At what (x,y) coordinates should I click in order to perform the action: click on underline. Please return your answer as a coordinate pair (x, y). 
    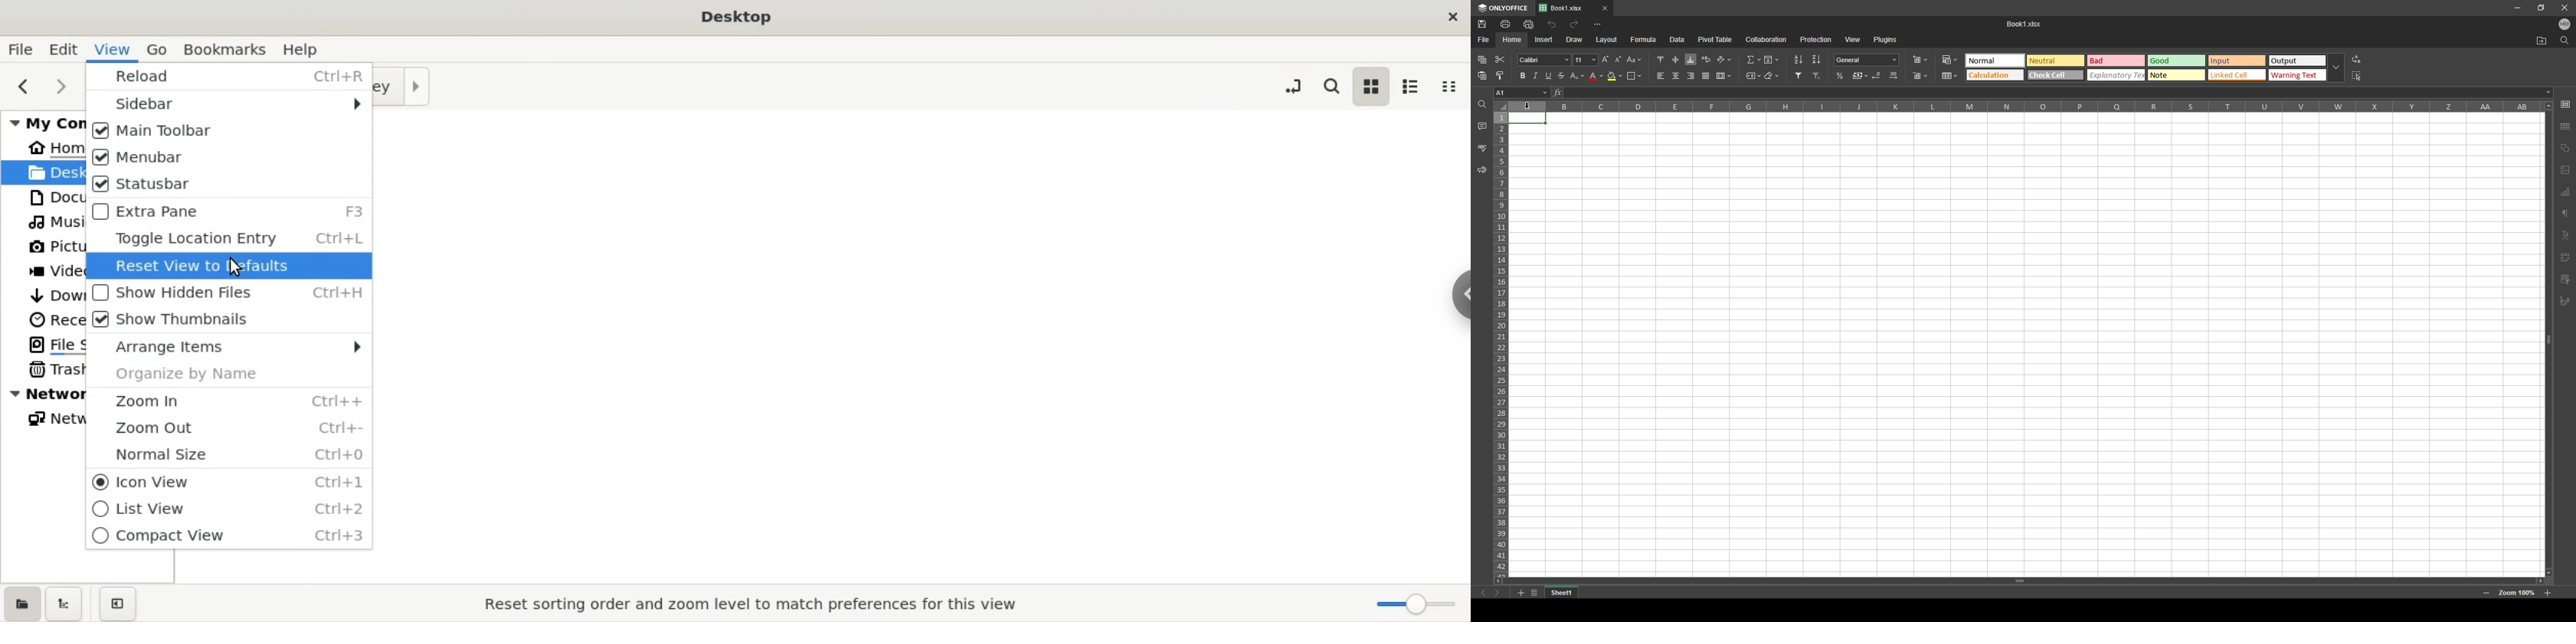
    Looking at the image, I should click on (1548, 76).